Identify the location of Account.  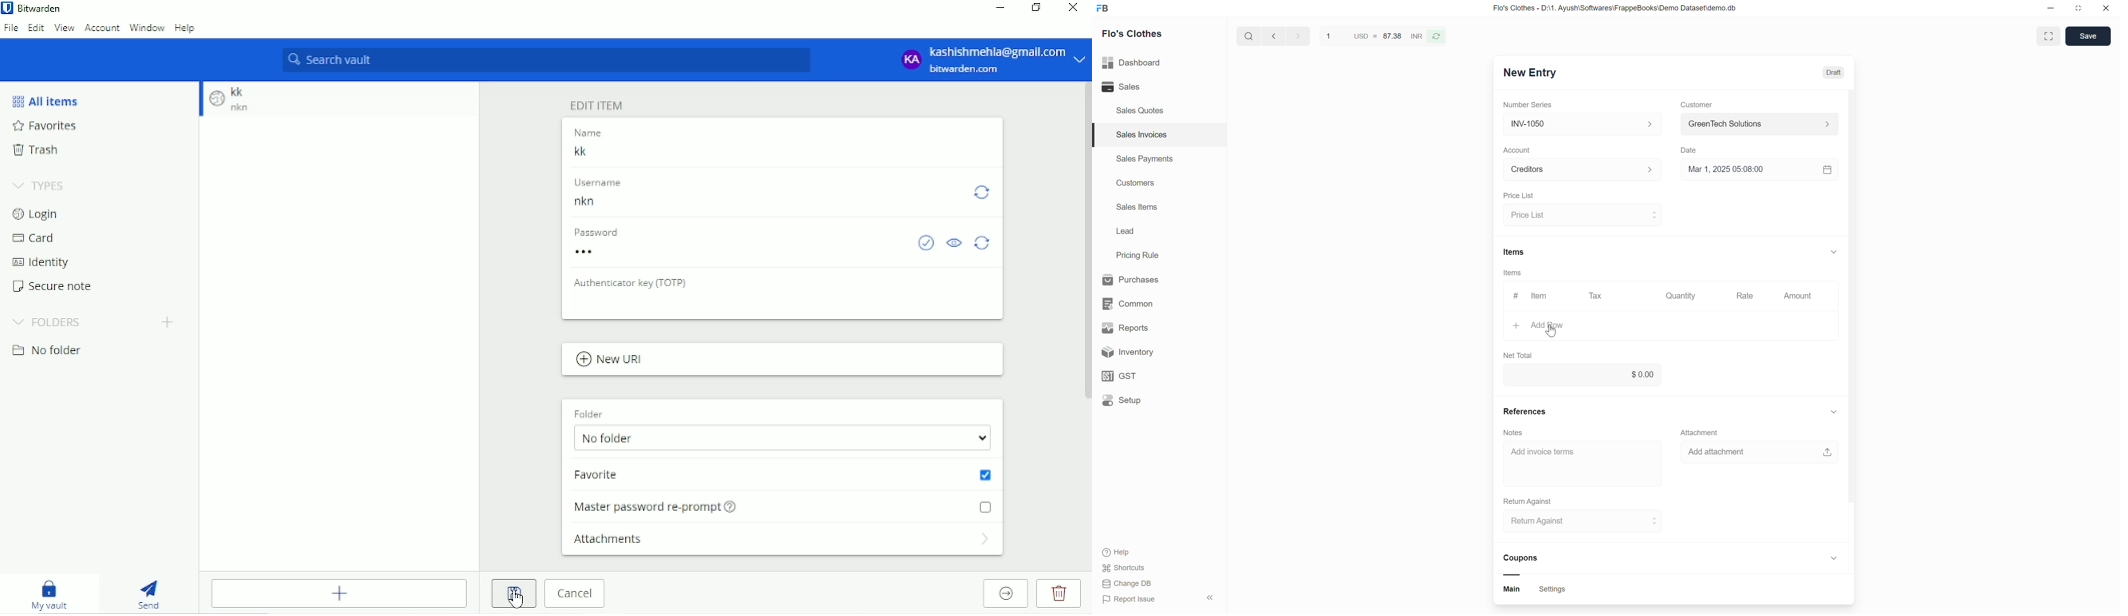
(103, 27).